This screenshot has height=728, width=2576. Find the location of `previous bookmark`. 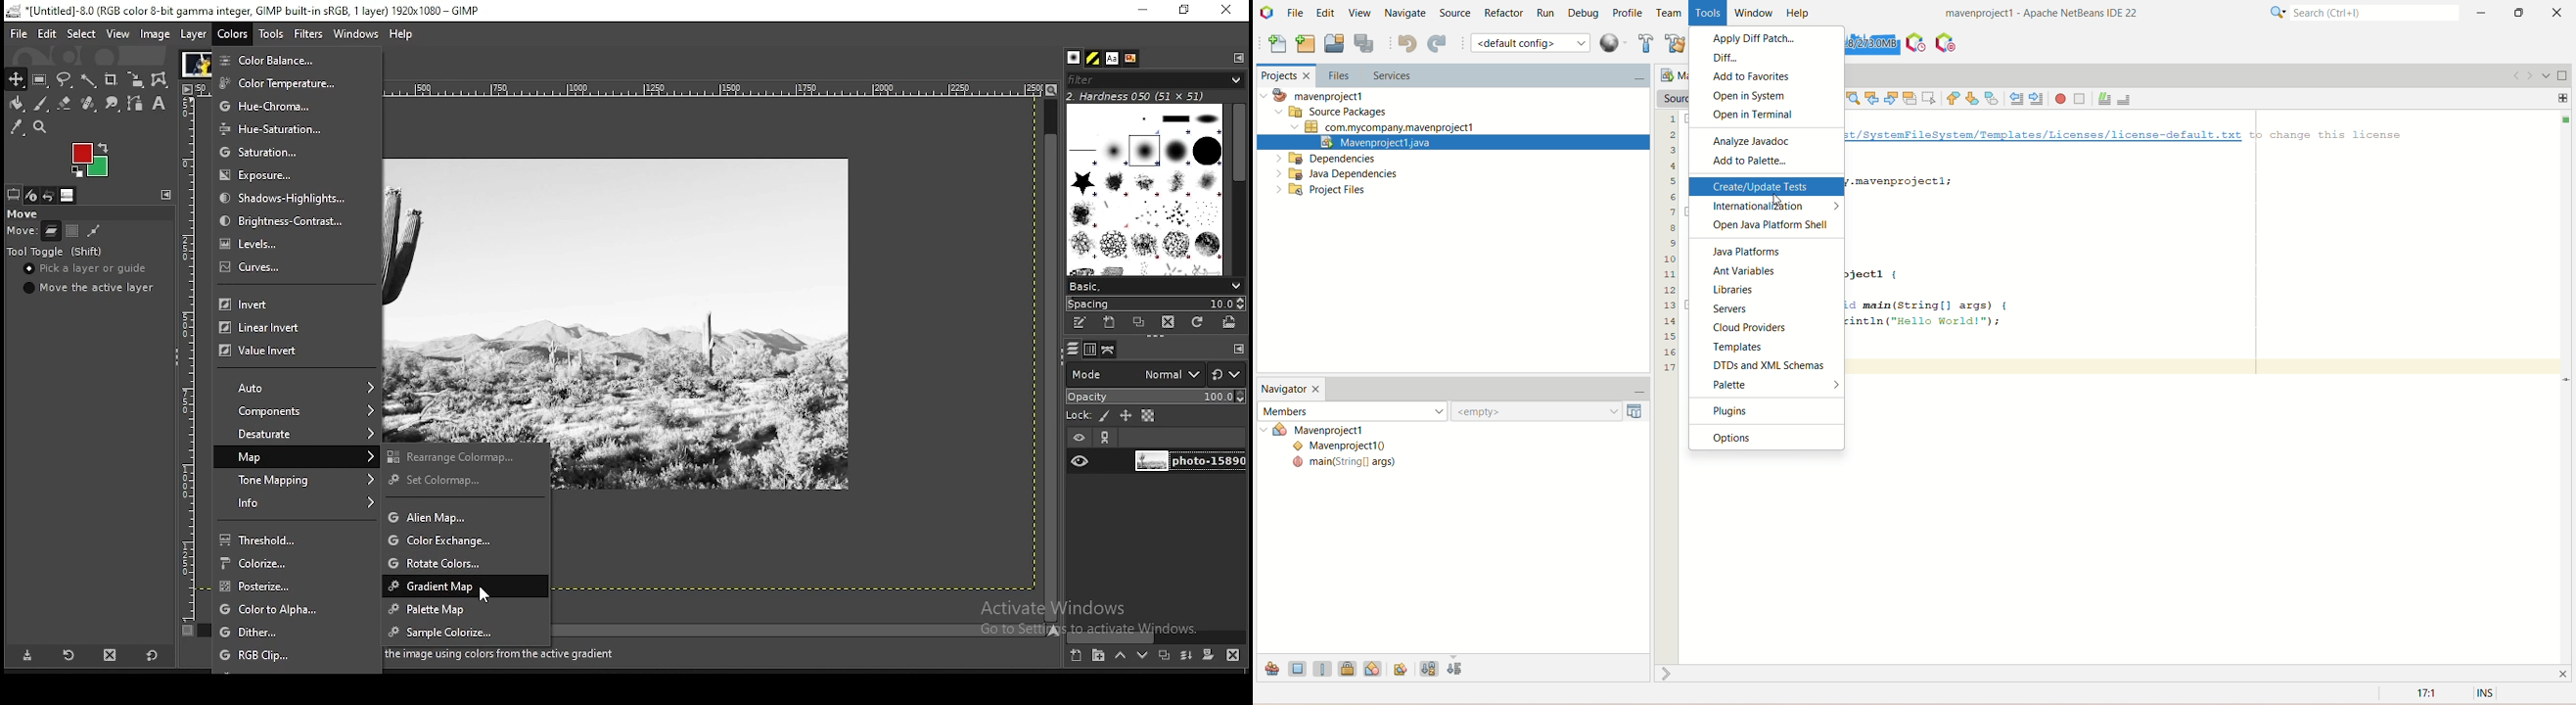

previous bookmark is located at coordinates (1954, 99).